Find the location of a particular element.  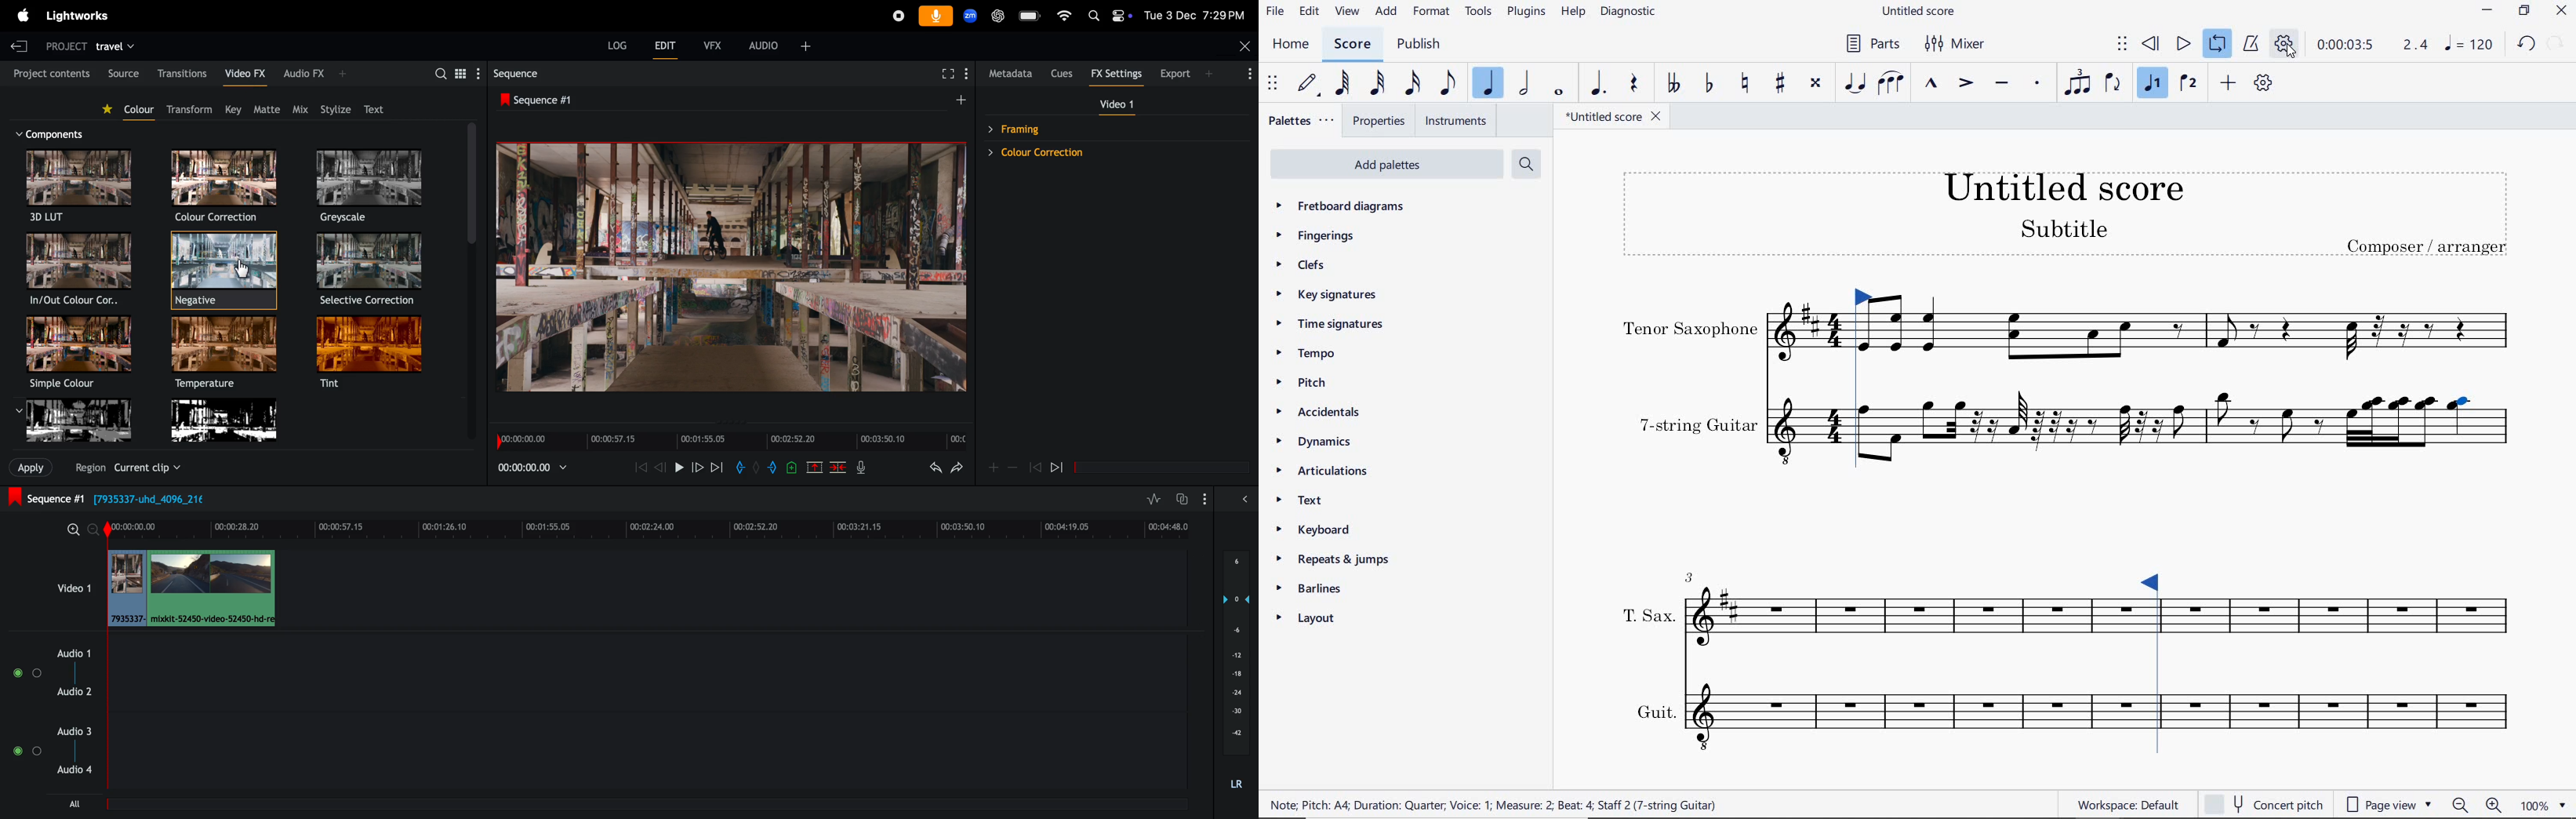

SELECT TO MOVE is located at coordinates (2122, 42).